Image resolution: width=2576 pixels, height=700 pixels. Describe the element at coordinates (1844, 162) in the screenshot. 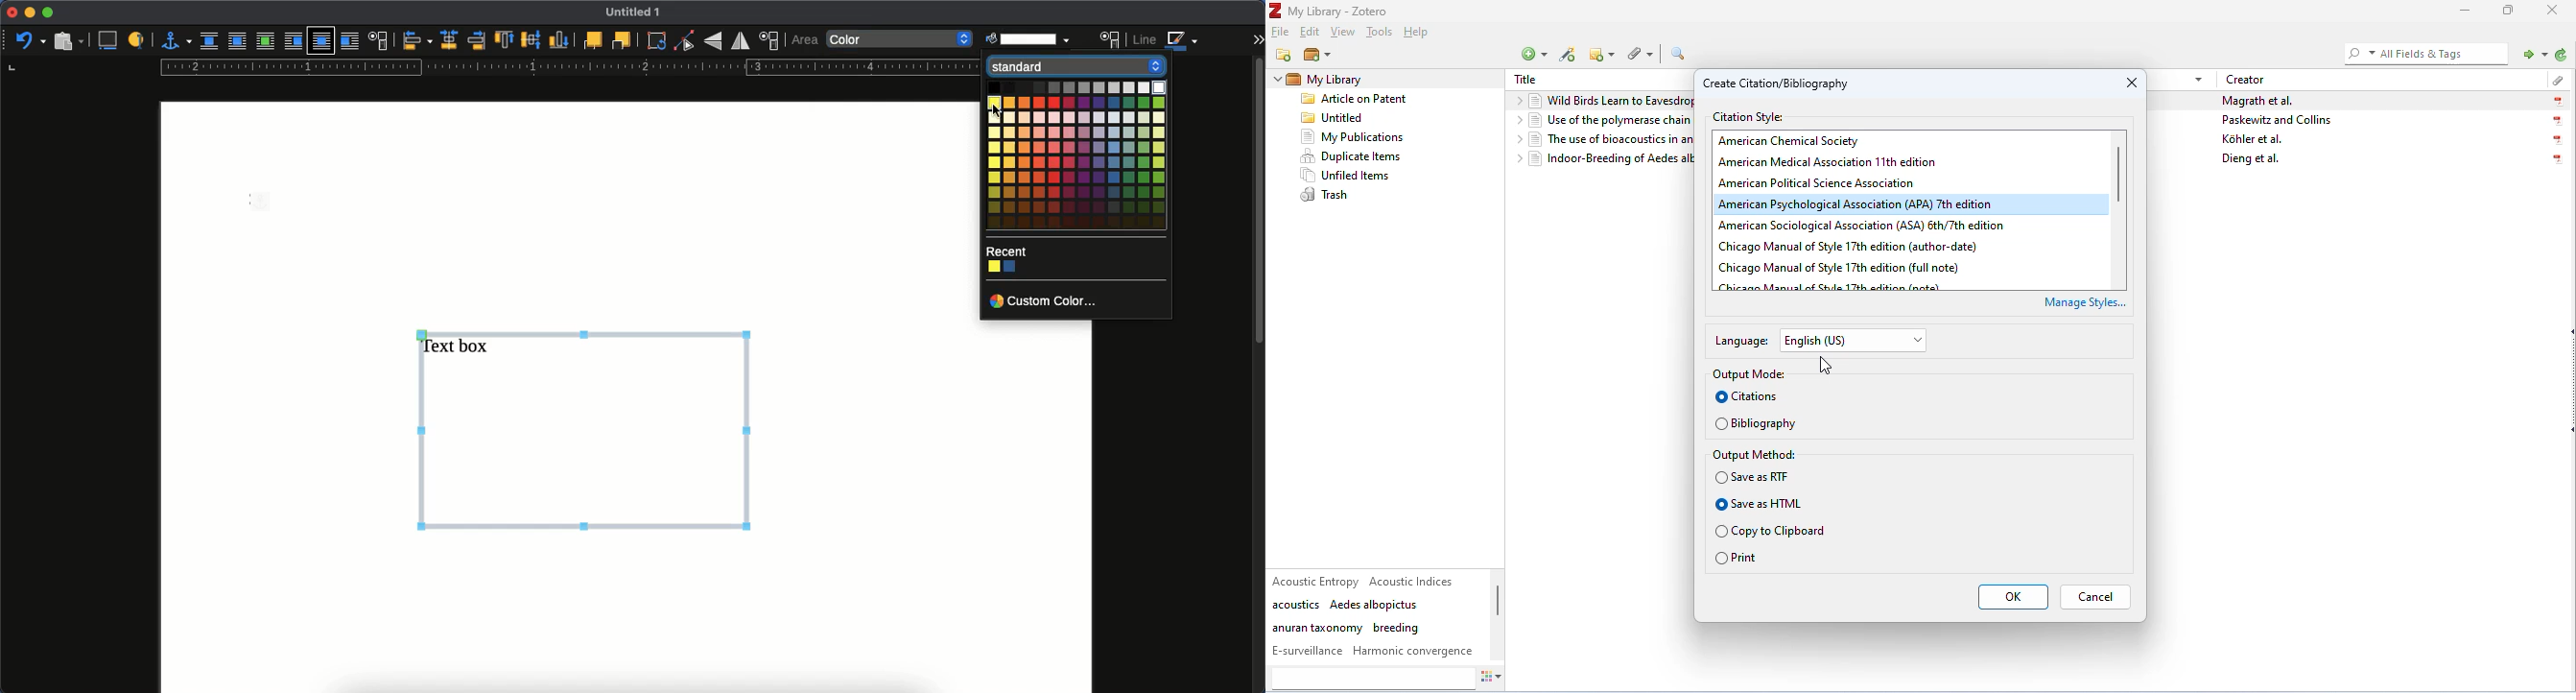

I see `american medical association 11th edition` at that location.